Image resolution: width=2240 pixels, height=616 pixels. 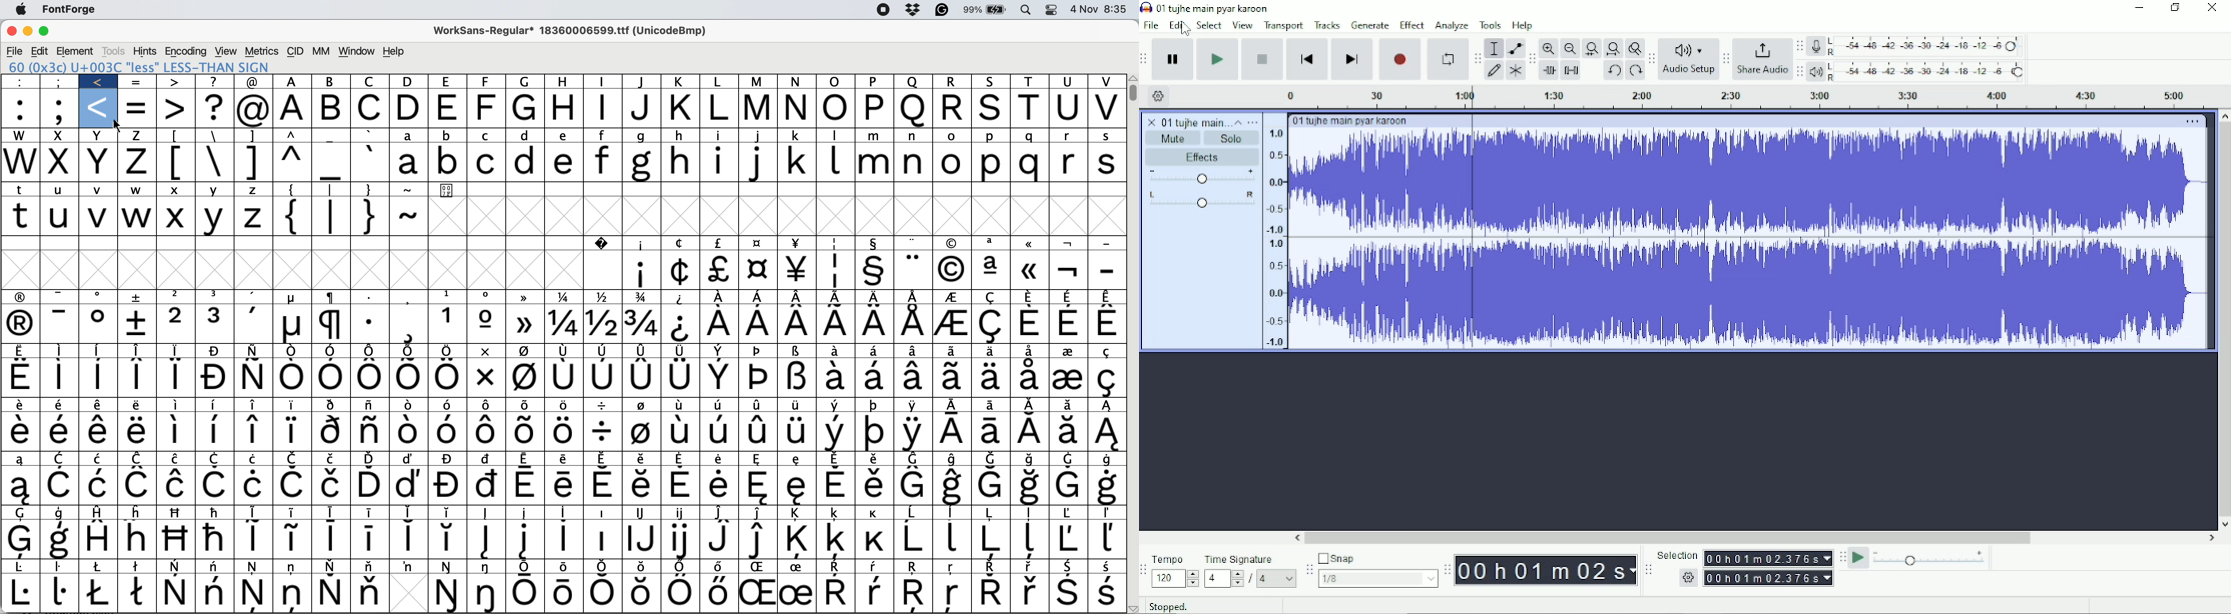 I want to click on Symbol, so click(x=914, y=486).